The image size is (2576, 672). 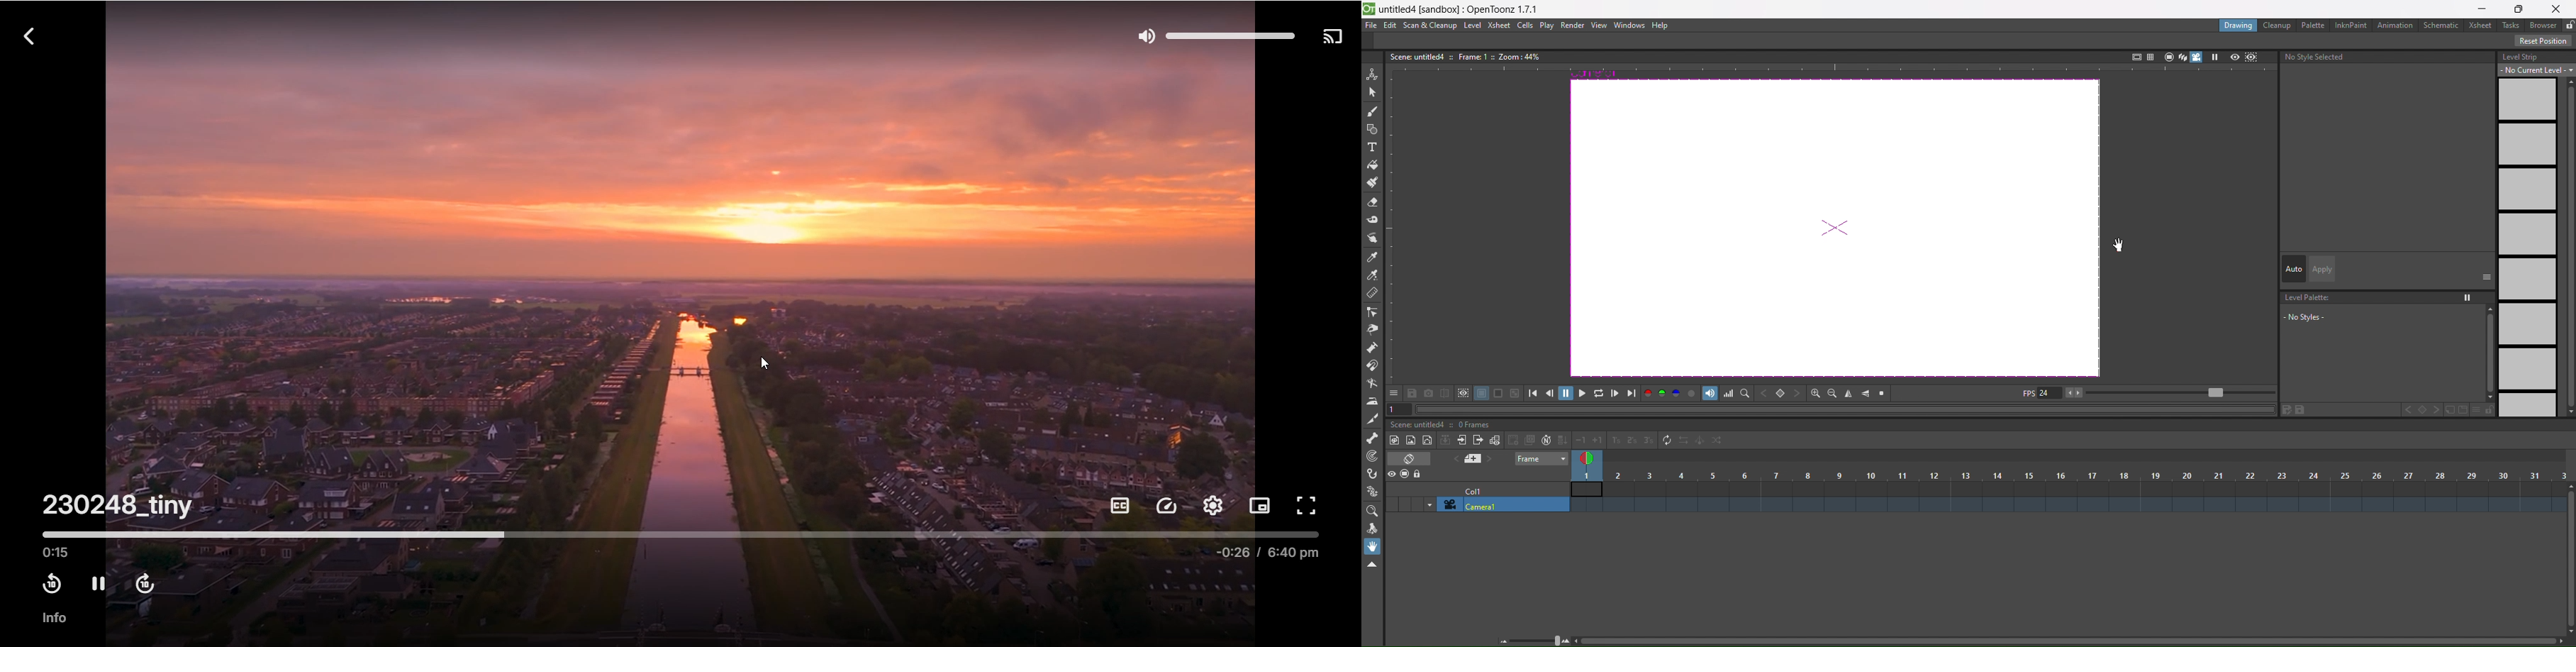 What do you see at coordinates (2135, 55) in the screenshot?
I see `safe area` at bounding box center [2135, 55].